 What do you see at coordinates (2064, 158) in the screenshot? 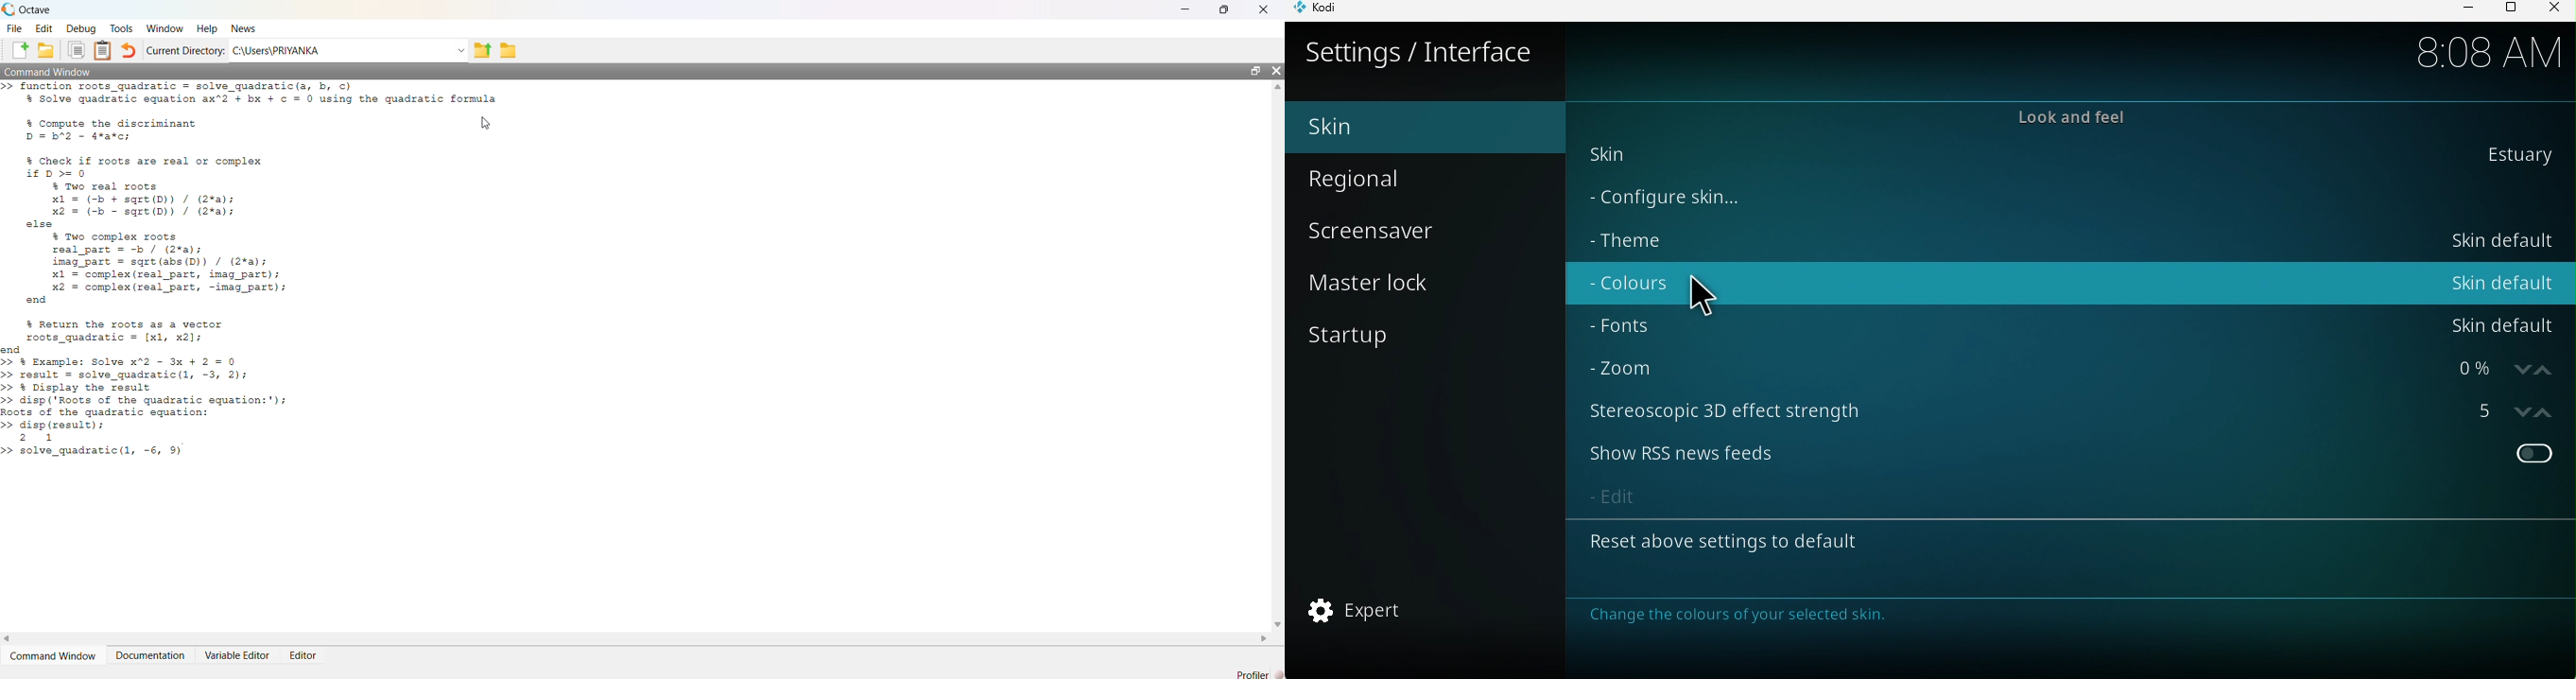
I see `Skin` at bounding box center [2064, 158].